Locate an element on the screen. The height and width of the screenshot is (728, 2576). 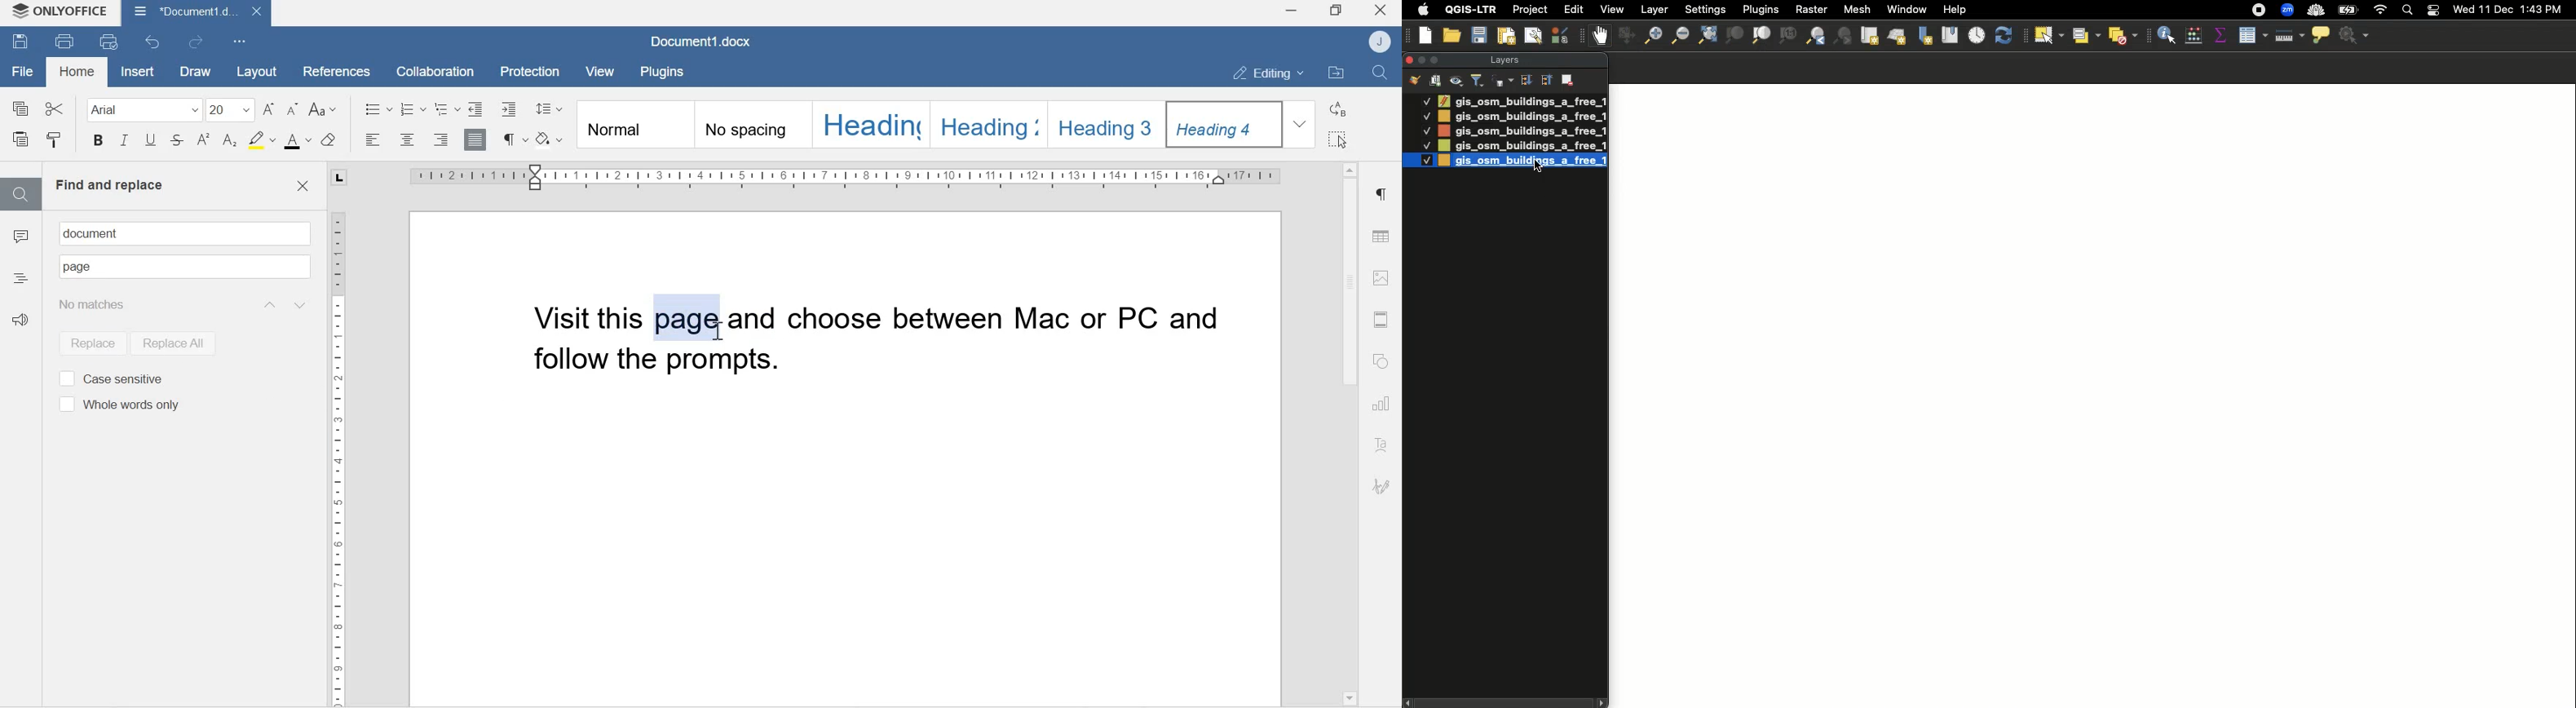
 is located at coordinates (1409, 36).